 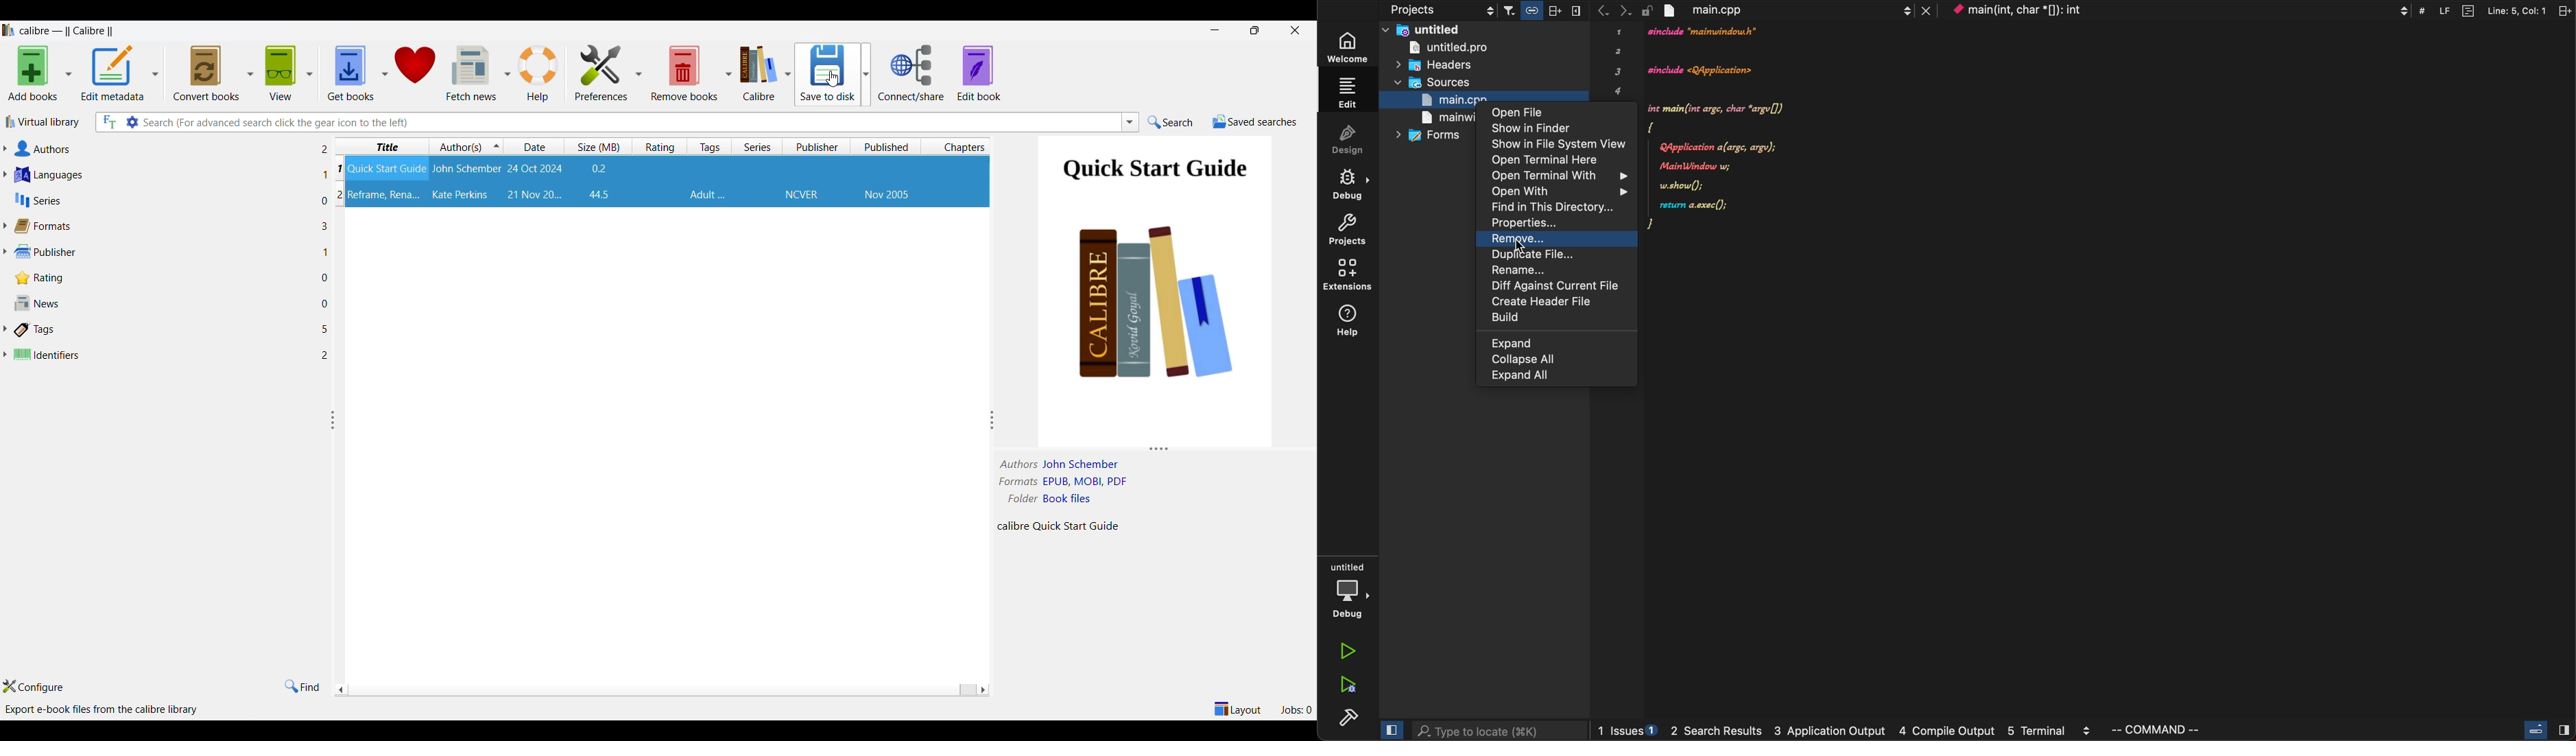 What do you see at coordinates (213, 73) in the screenshot?
I see `Convert book options ` at bounding box center [213, 73].